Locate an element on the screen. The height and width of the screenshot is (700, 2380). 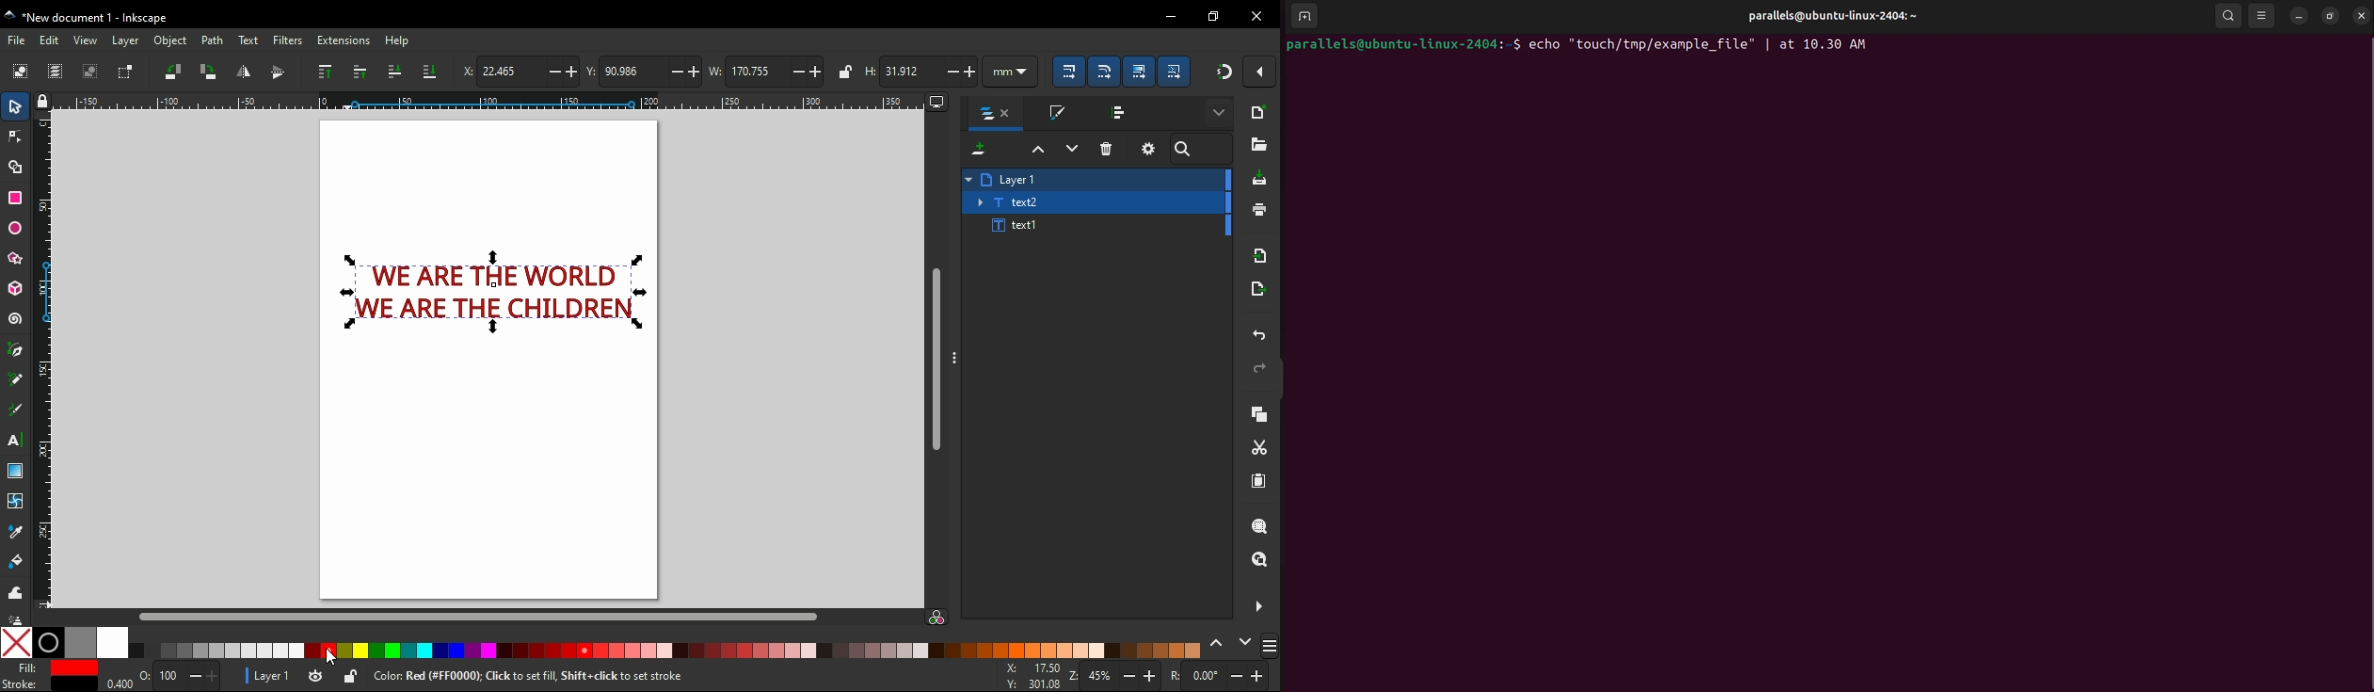
snap settings is located at coordinates (1259, 71).